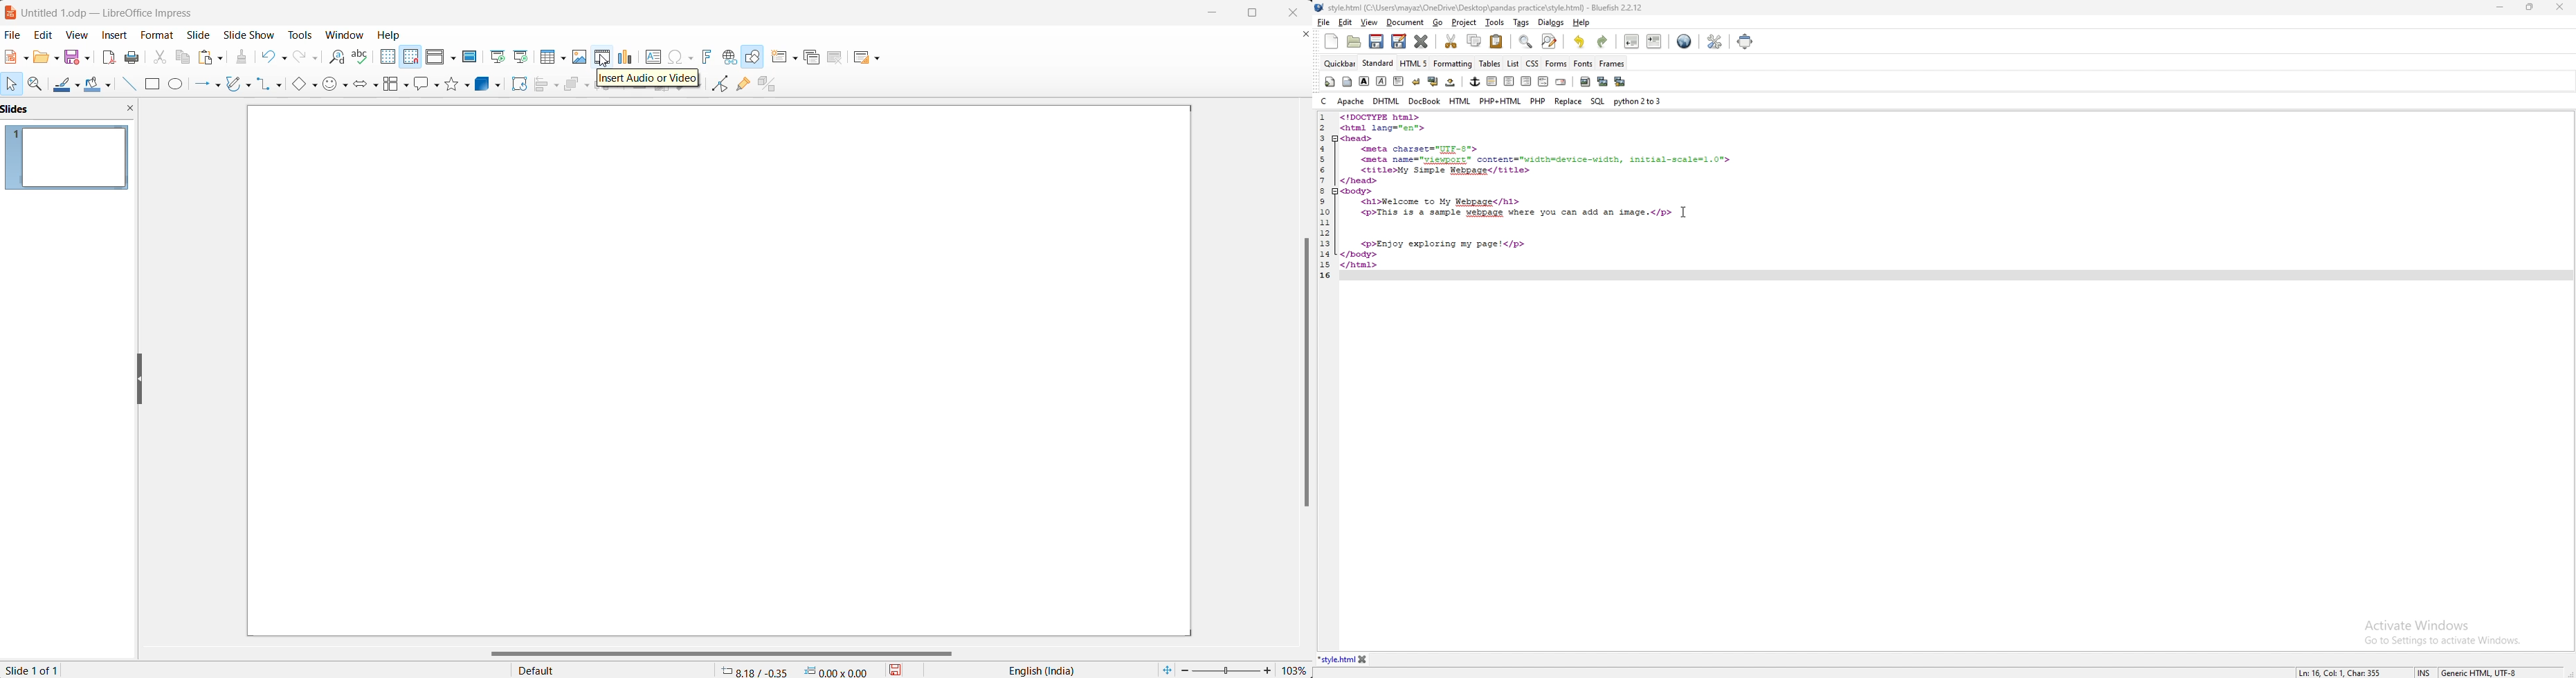  What do you see at coordinates (730, 56) in the screenshot?
I see `insert hyperlink` at bounding box center [730, 56].